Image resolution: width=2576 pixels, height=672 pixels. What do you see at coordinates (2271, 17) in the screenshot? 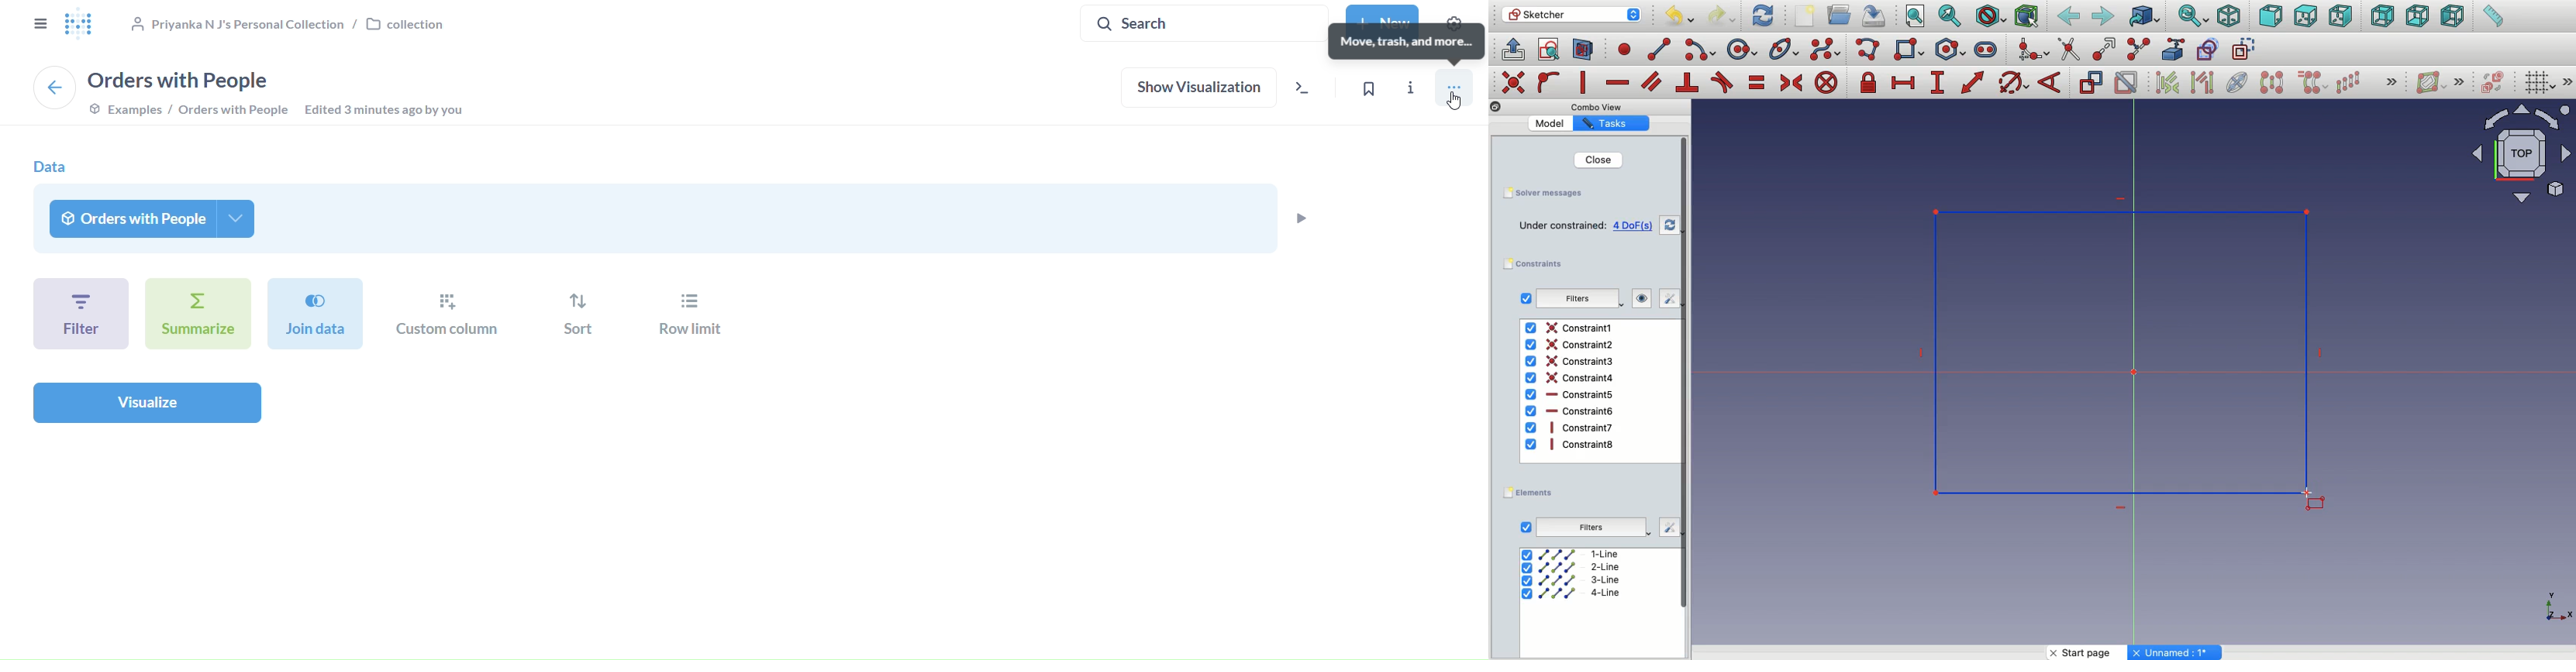
I see `Front` at bounding box center [2271, 17].